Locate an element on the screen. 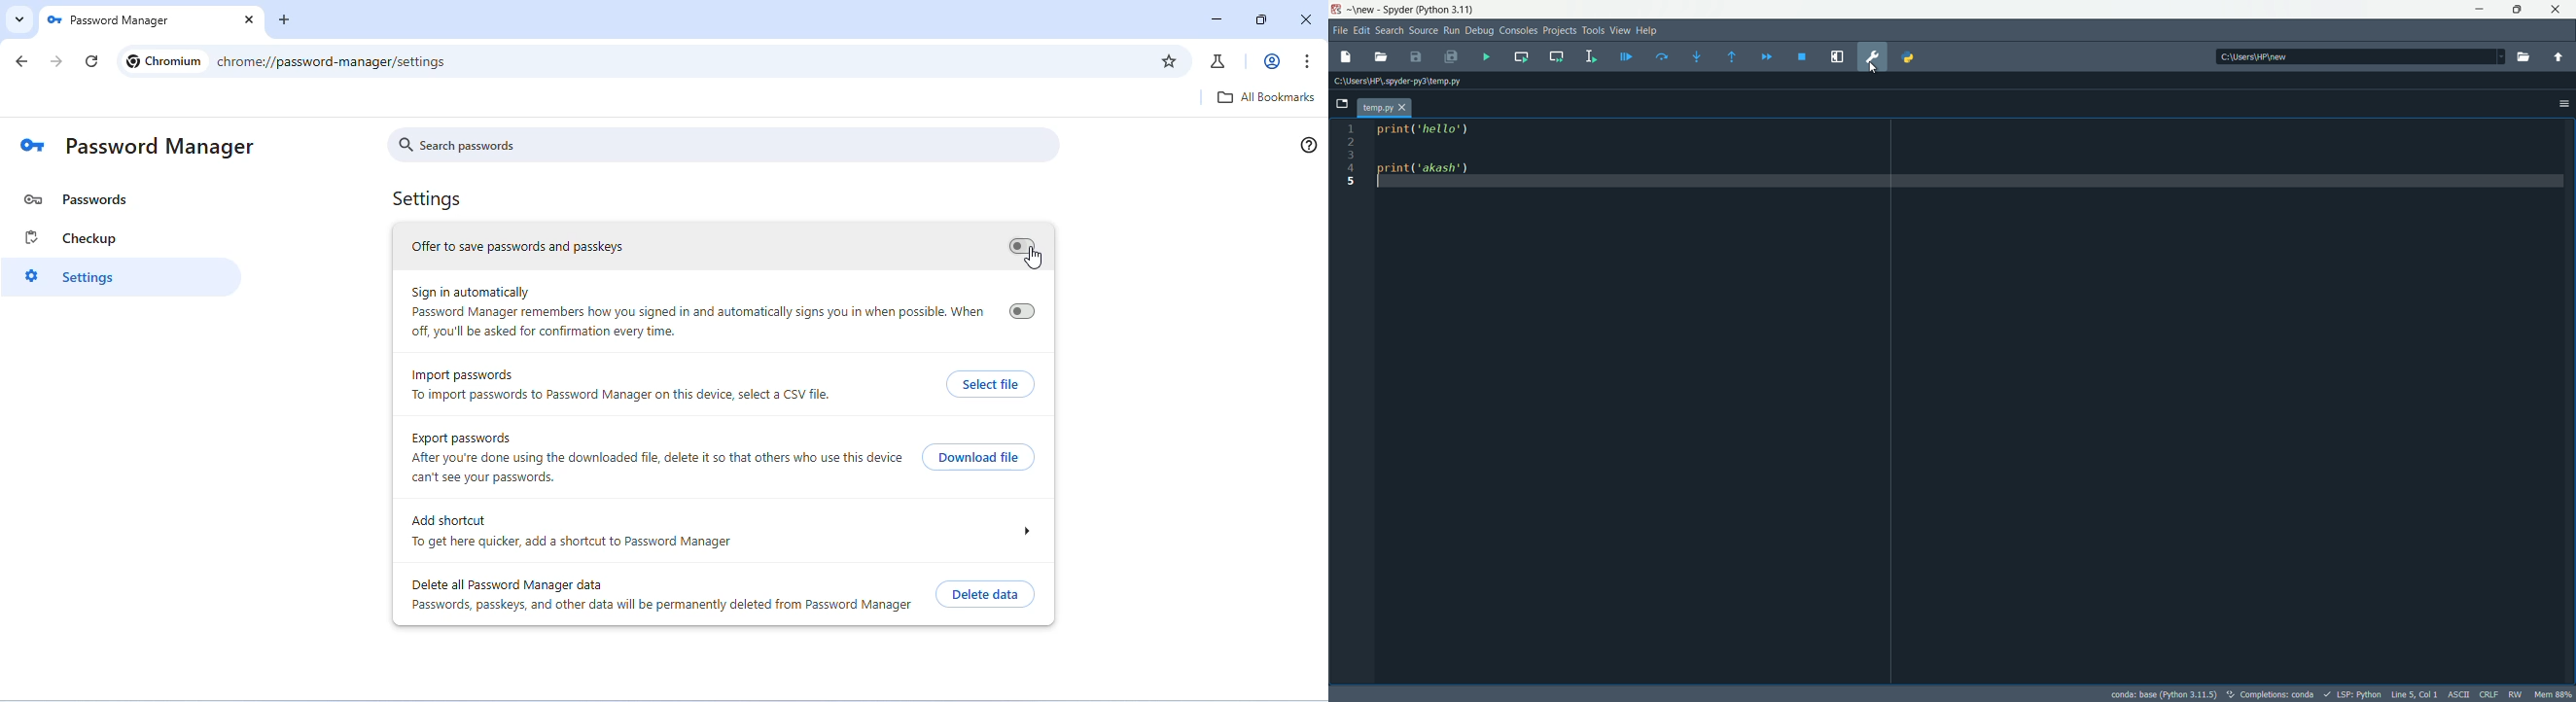 This screenshot has height=728, width=2576. source men is located at coordinates (1422, 29).